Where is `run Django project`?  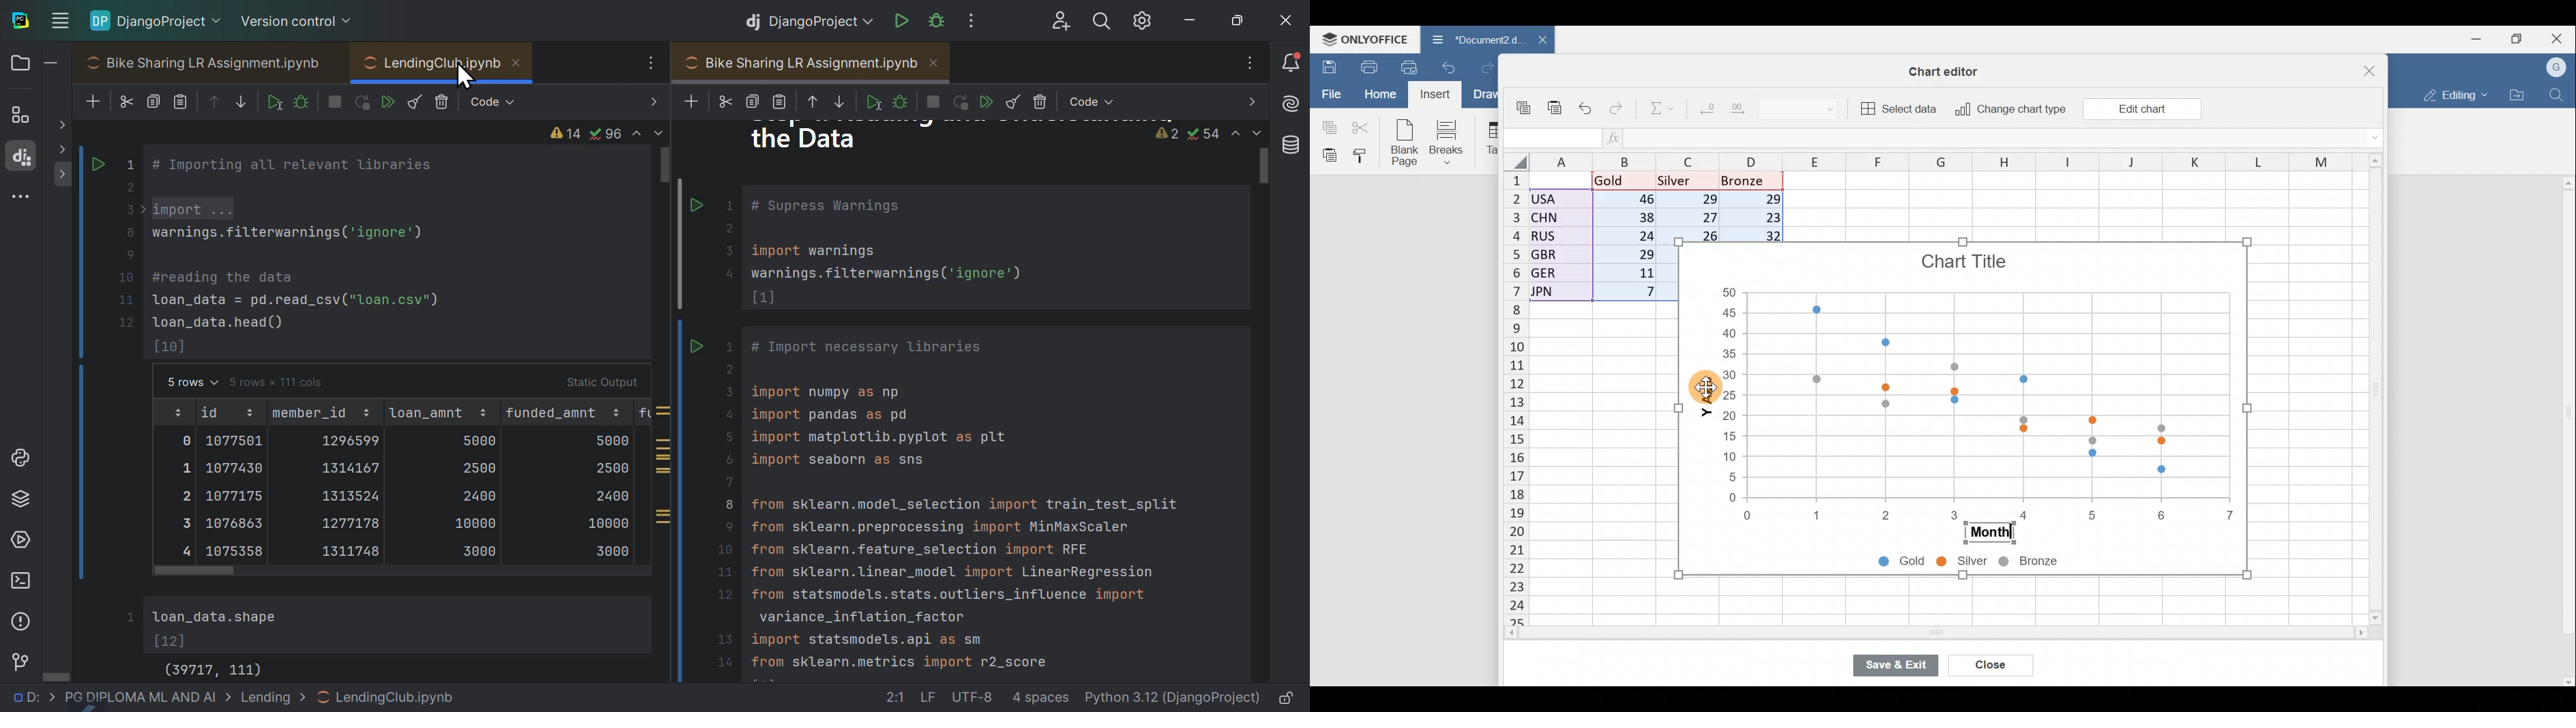
run Django project is located at coordinates (898, 17).